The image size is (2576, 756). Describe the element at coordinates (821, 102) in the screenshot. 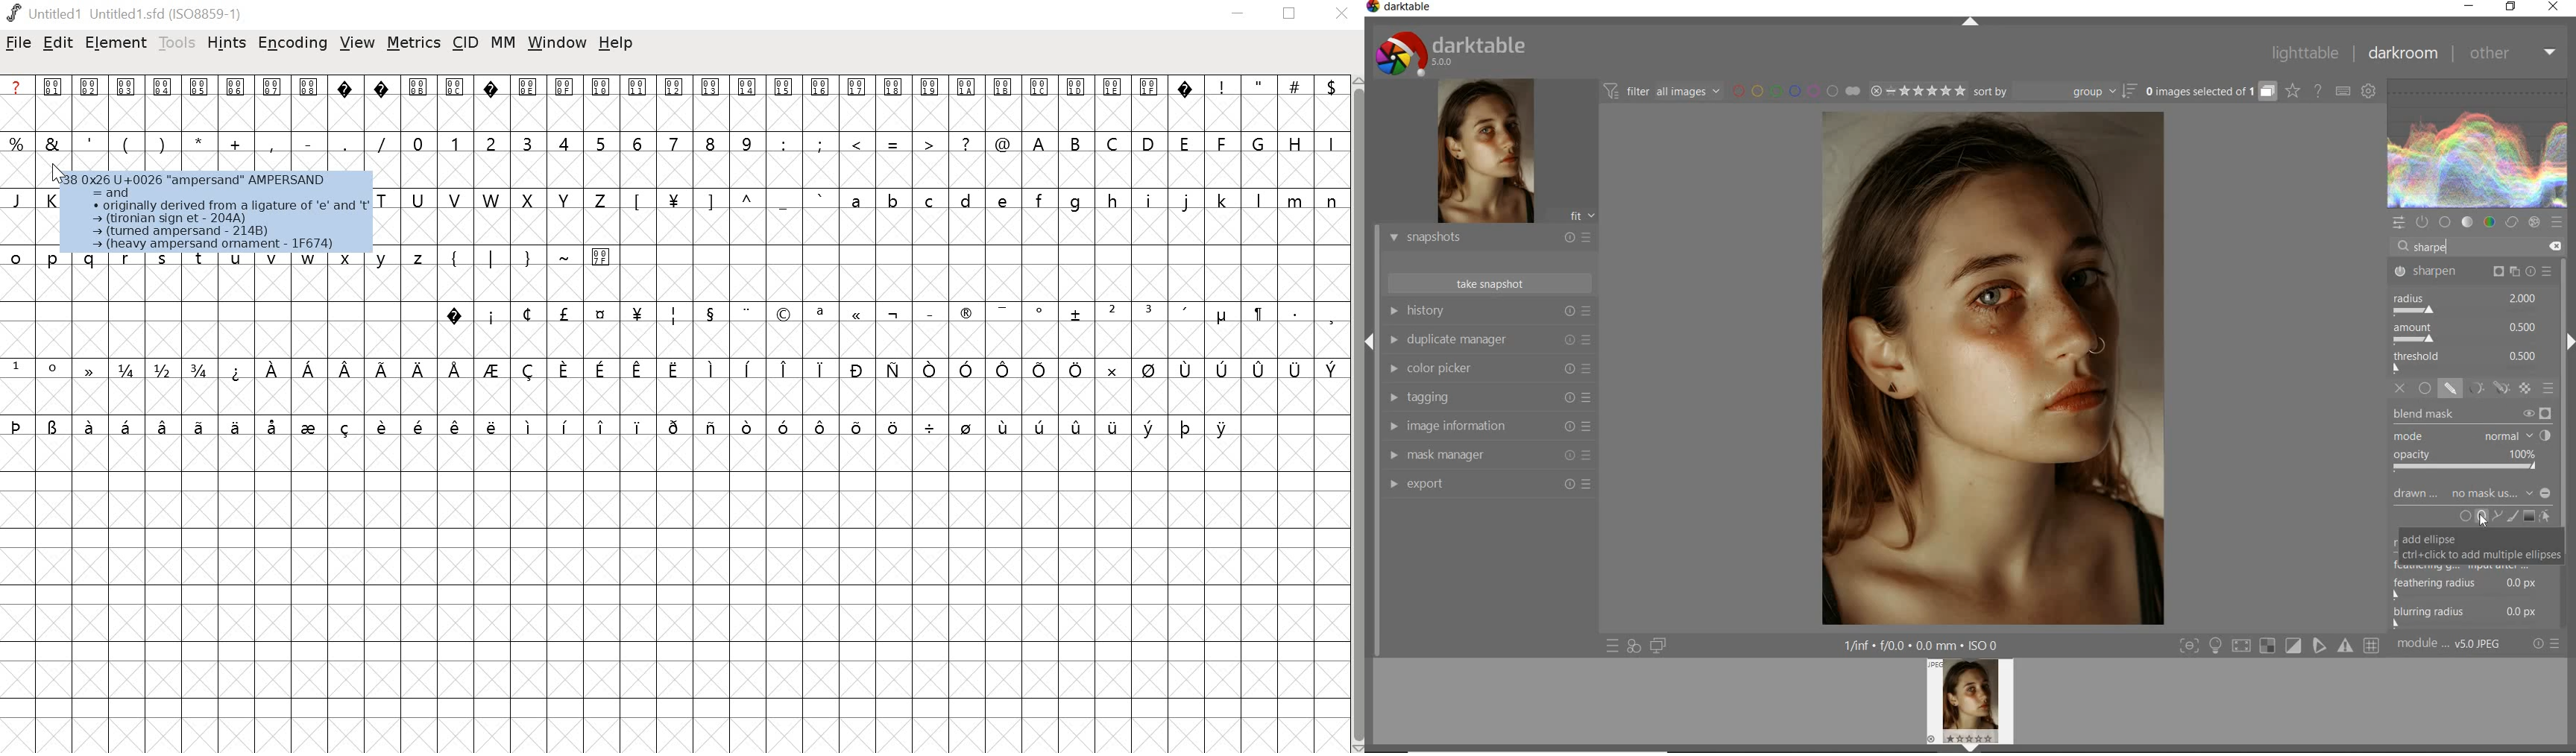

I see `0016` at that location.